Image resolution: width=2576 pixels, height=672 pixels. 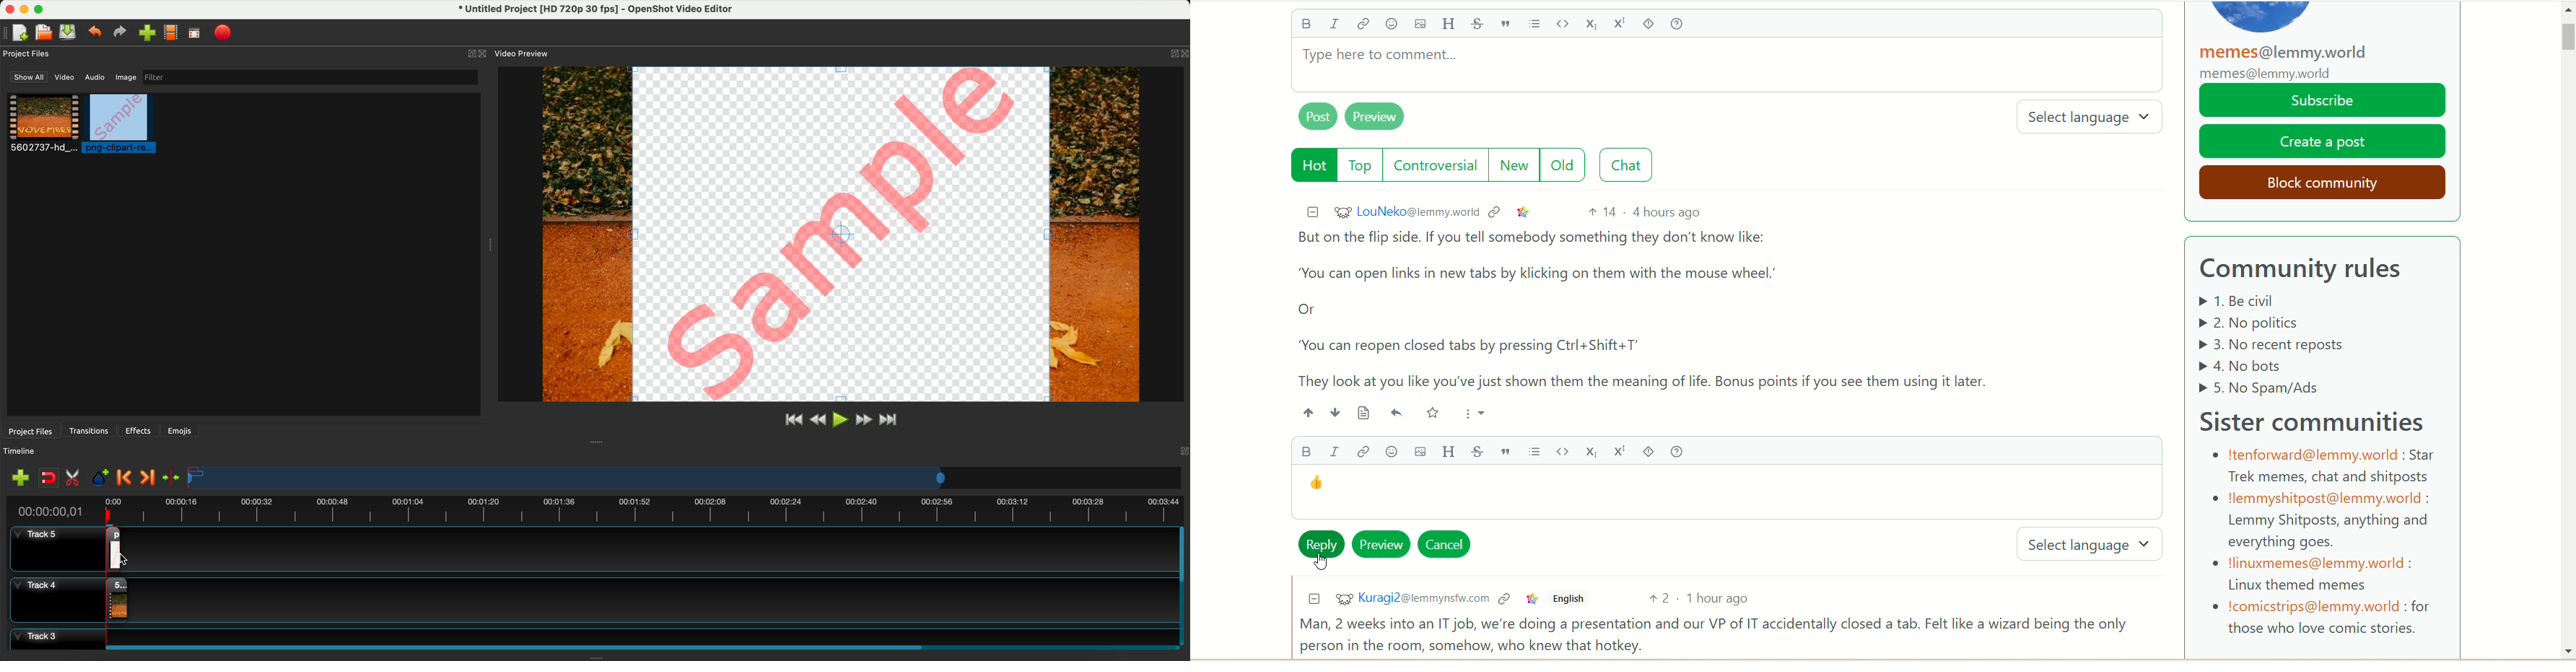 What do you see at coordinates (2566, 12) in the screenshot?
I see `Scroll up arrow` at bounding box center [2566, 12].